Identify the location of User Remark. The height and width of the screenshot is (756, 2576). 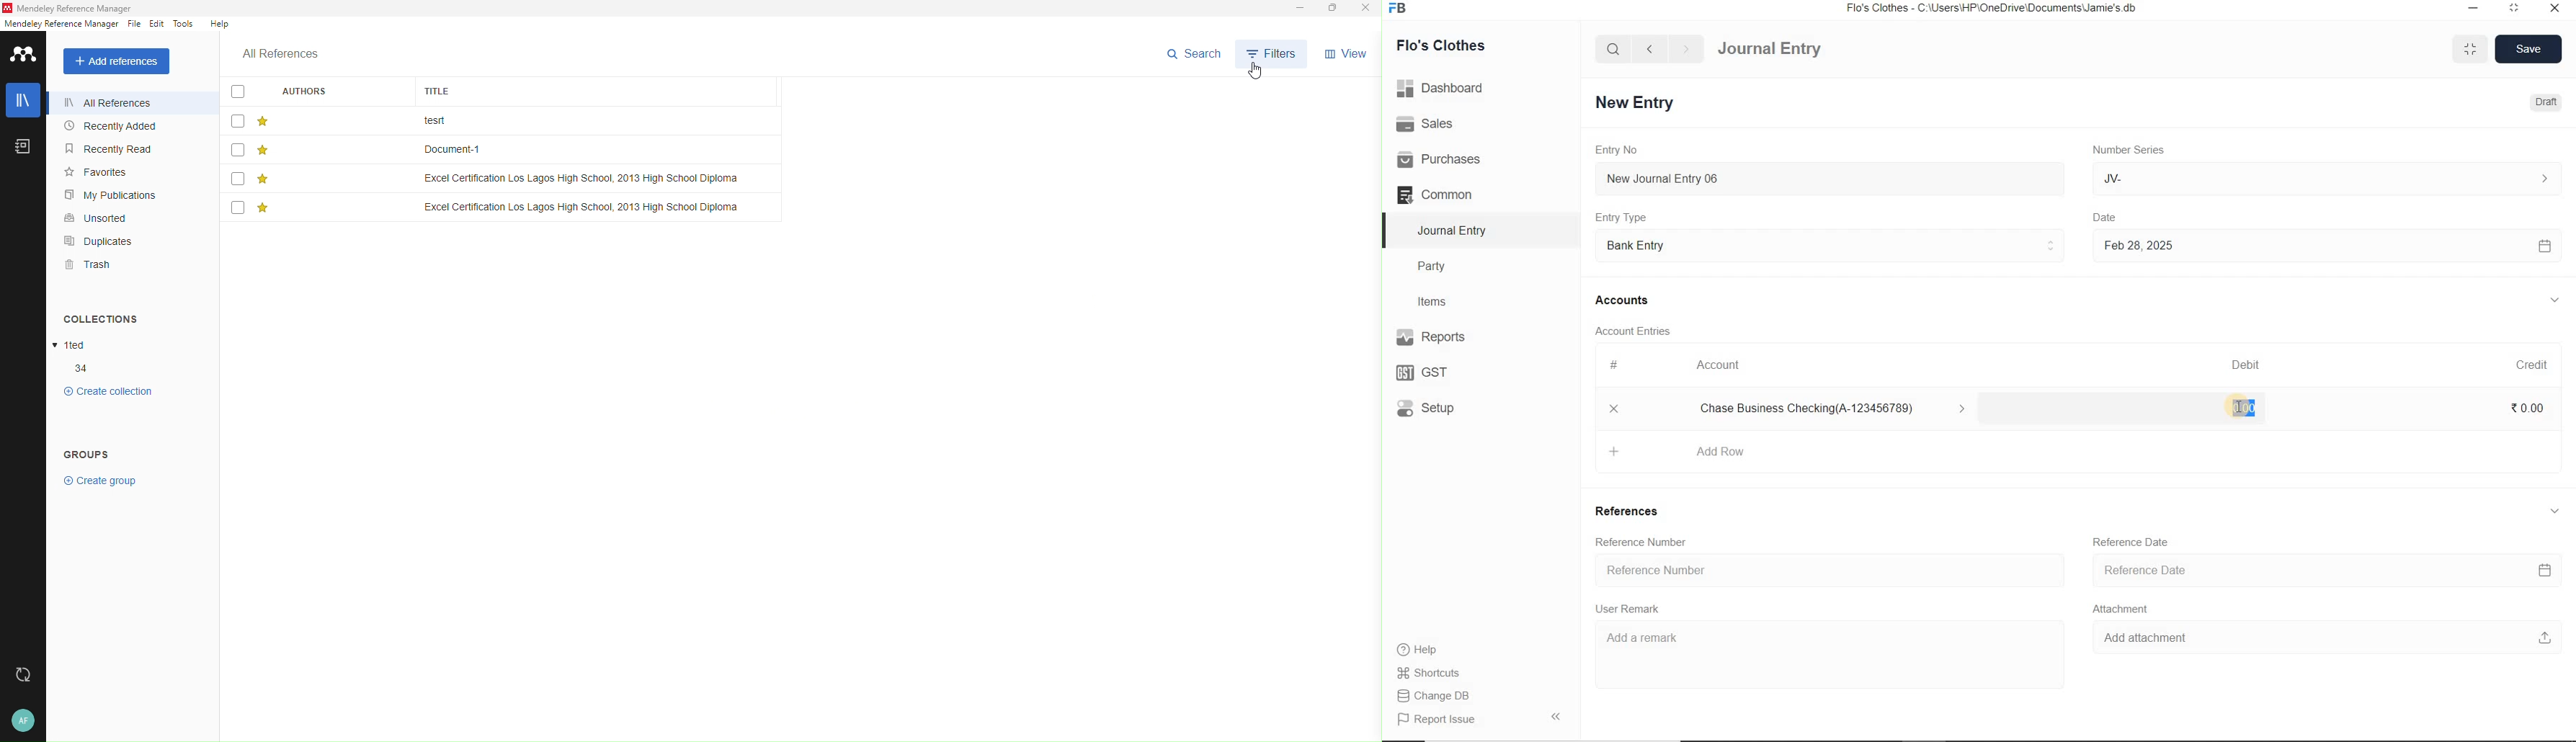
(1632, 610).